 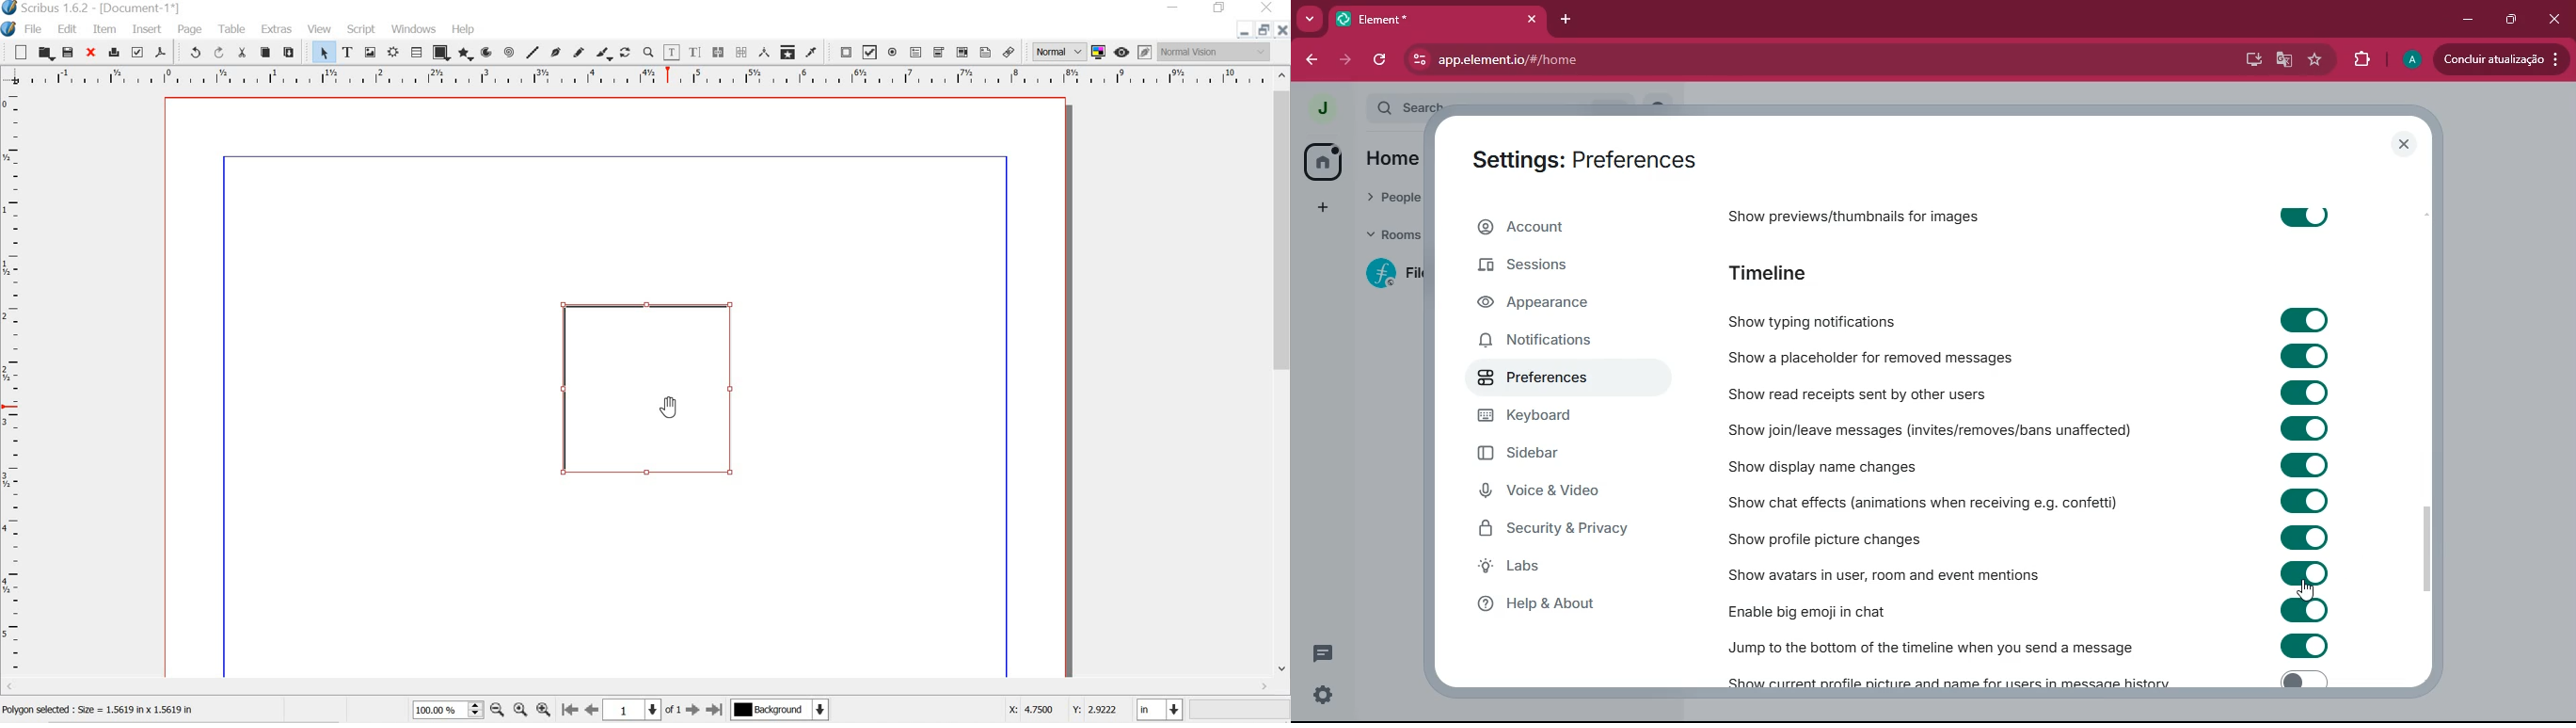 I want to click on home, so click(x=1323, y=160).